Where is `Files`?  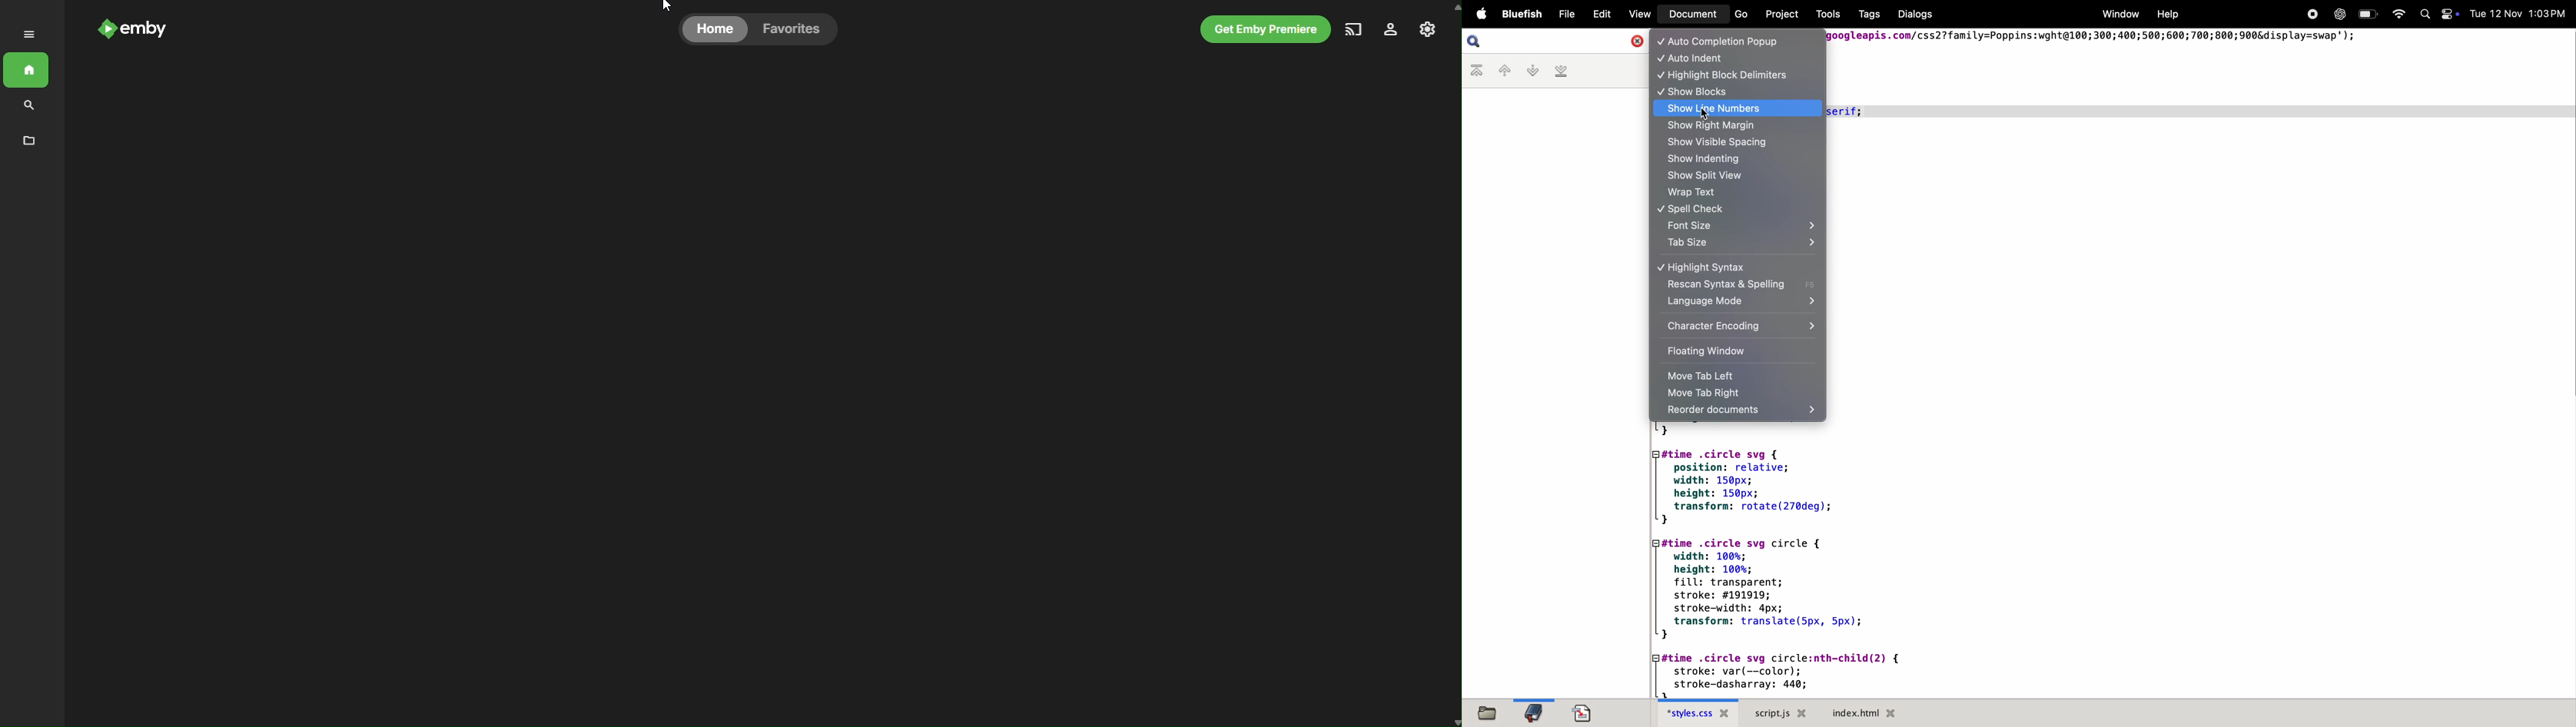 Files is located at coordinates (29, 141).